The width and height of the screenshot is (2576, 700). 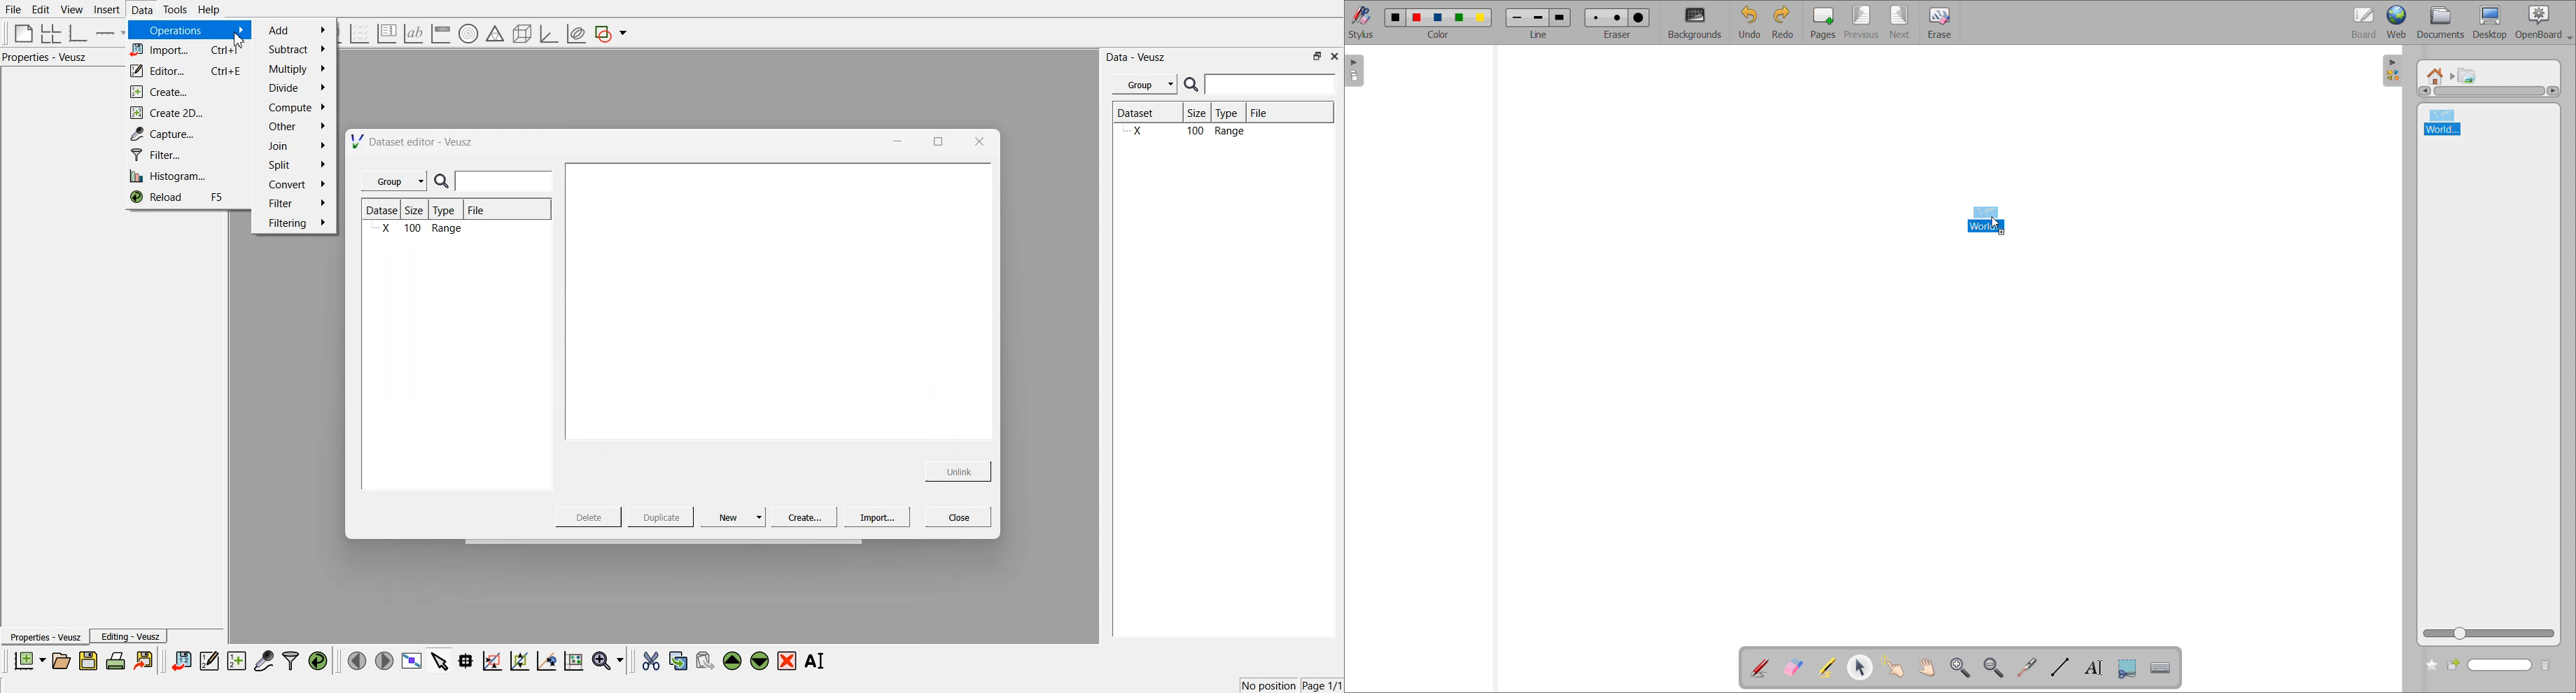 I want to click on view plot full screen, so click(x=411, y=661).